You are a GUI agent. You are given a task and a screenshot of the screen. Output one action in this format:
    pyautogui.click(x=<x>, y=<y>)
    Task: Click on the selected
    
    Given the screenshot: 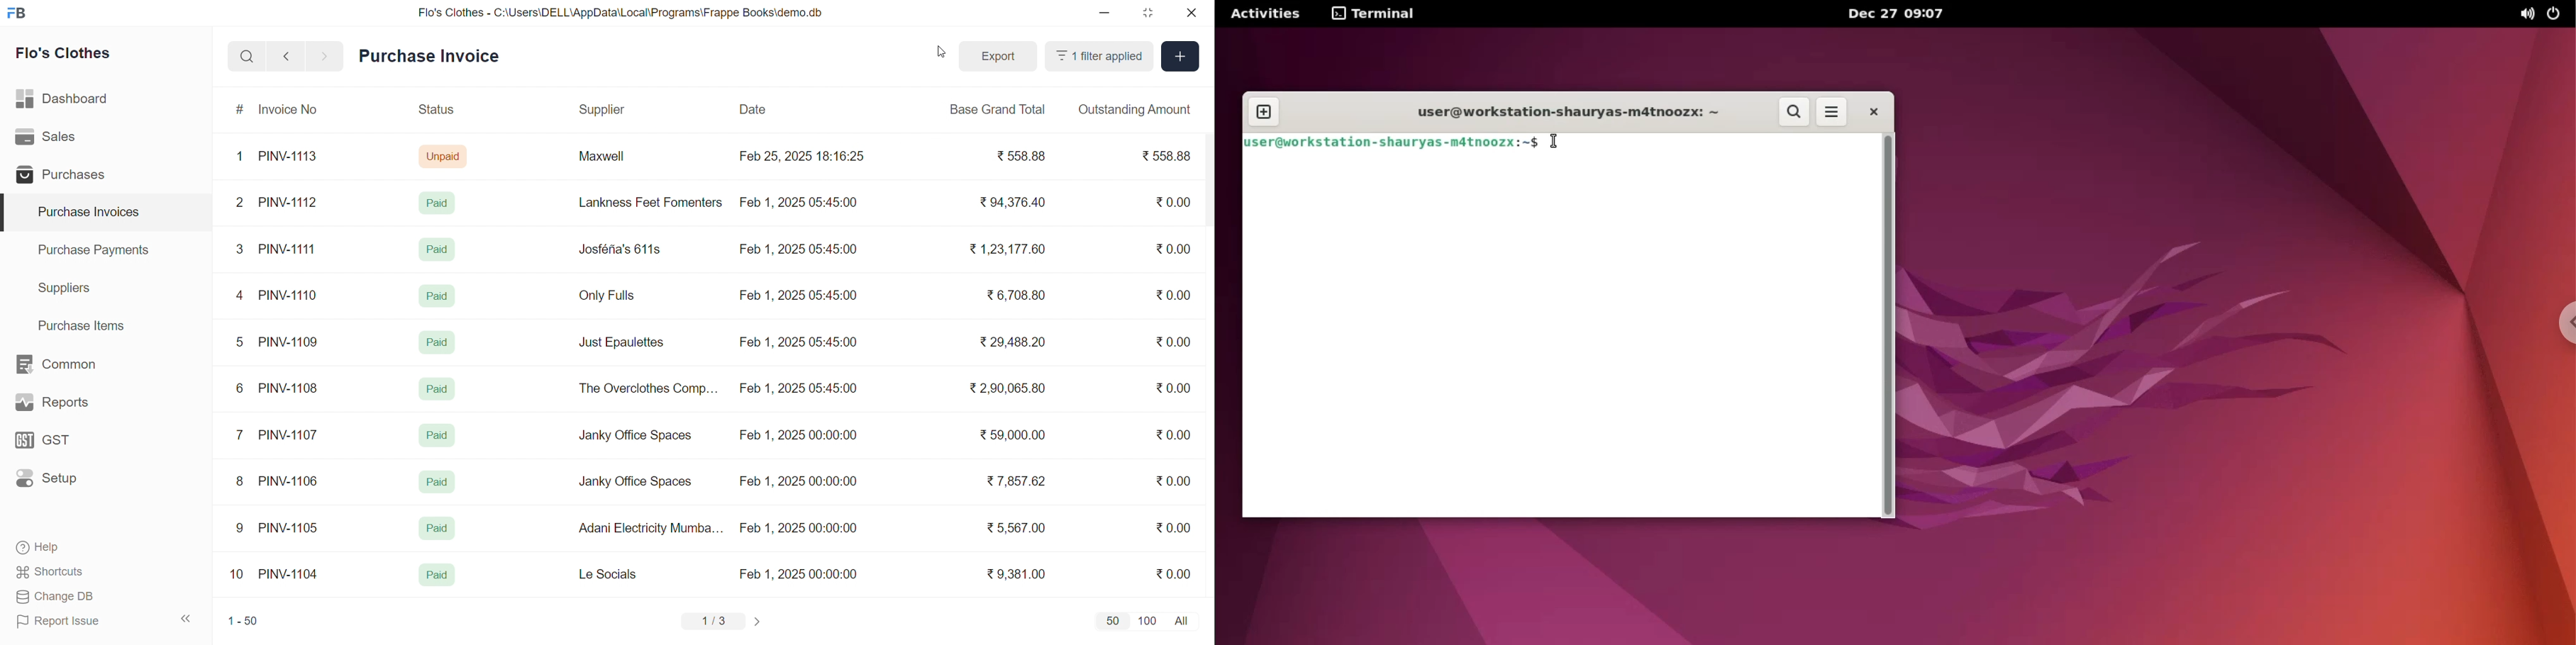 What is the action you would take?
    pyautogui.click(x=8, y=213)
    